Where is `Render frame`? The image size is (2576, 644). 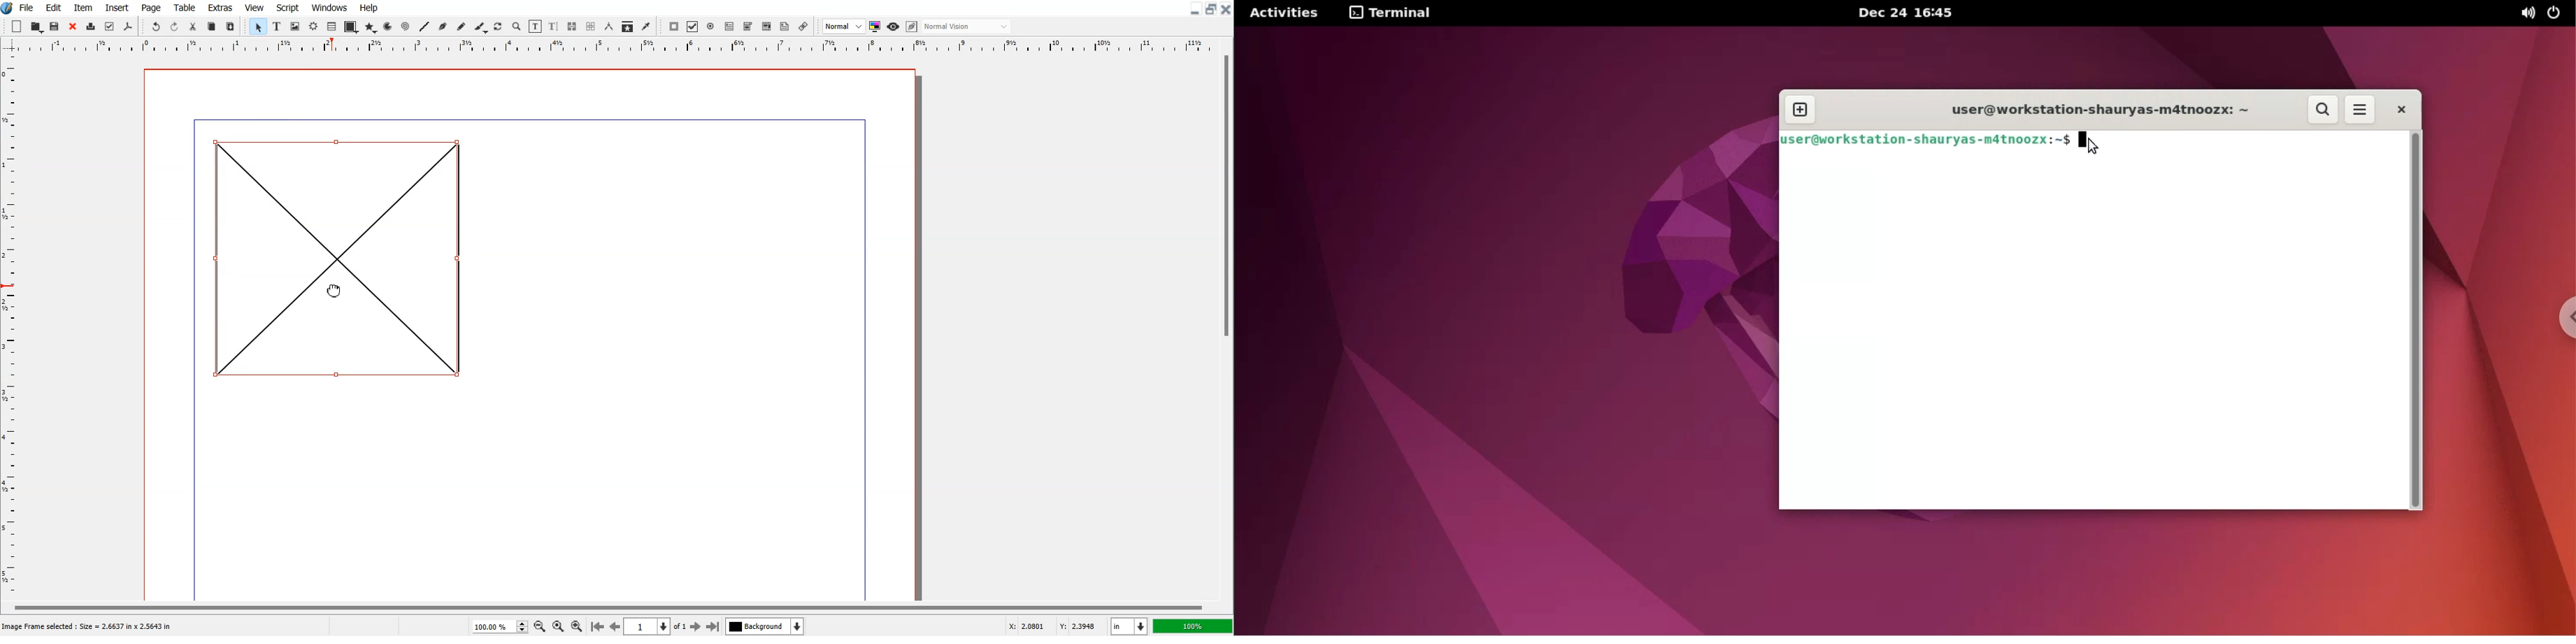
Render frame is located at coordinates (314, 26).